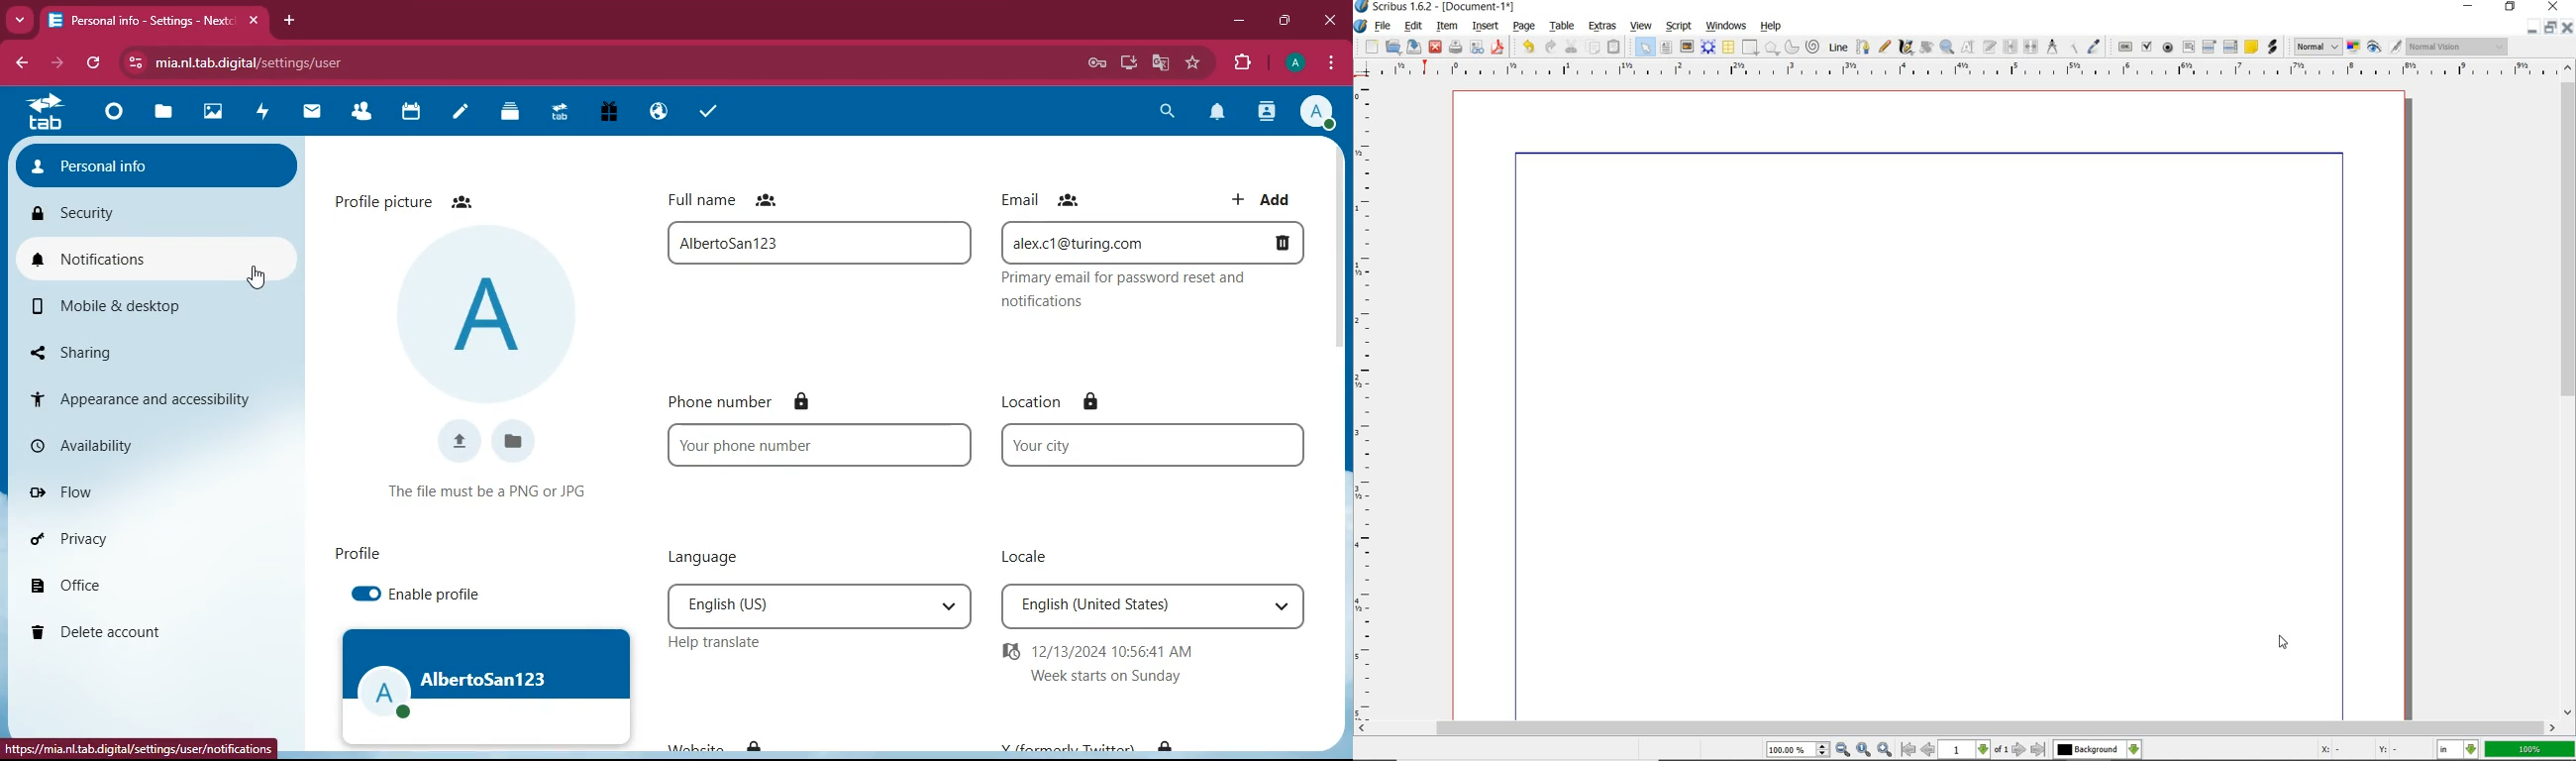 The height and width of the screenshot is (784, 2576). I want to click on lock, so click(803, 399).